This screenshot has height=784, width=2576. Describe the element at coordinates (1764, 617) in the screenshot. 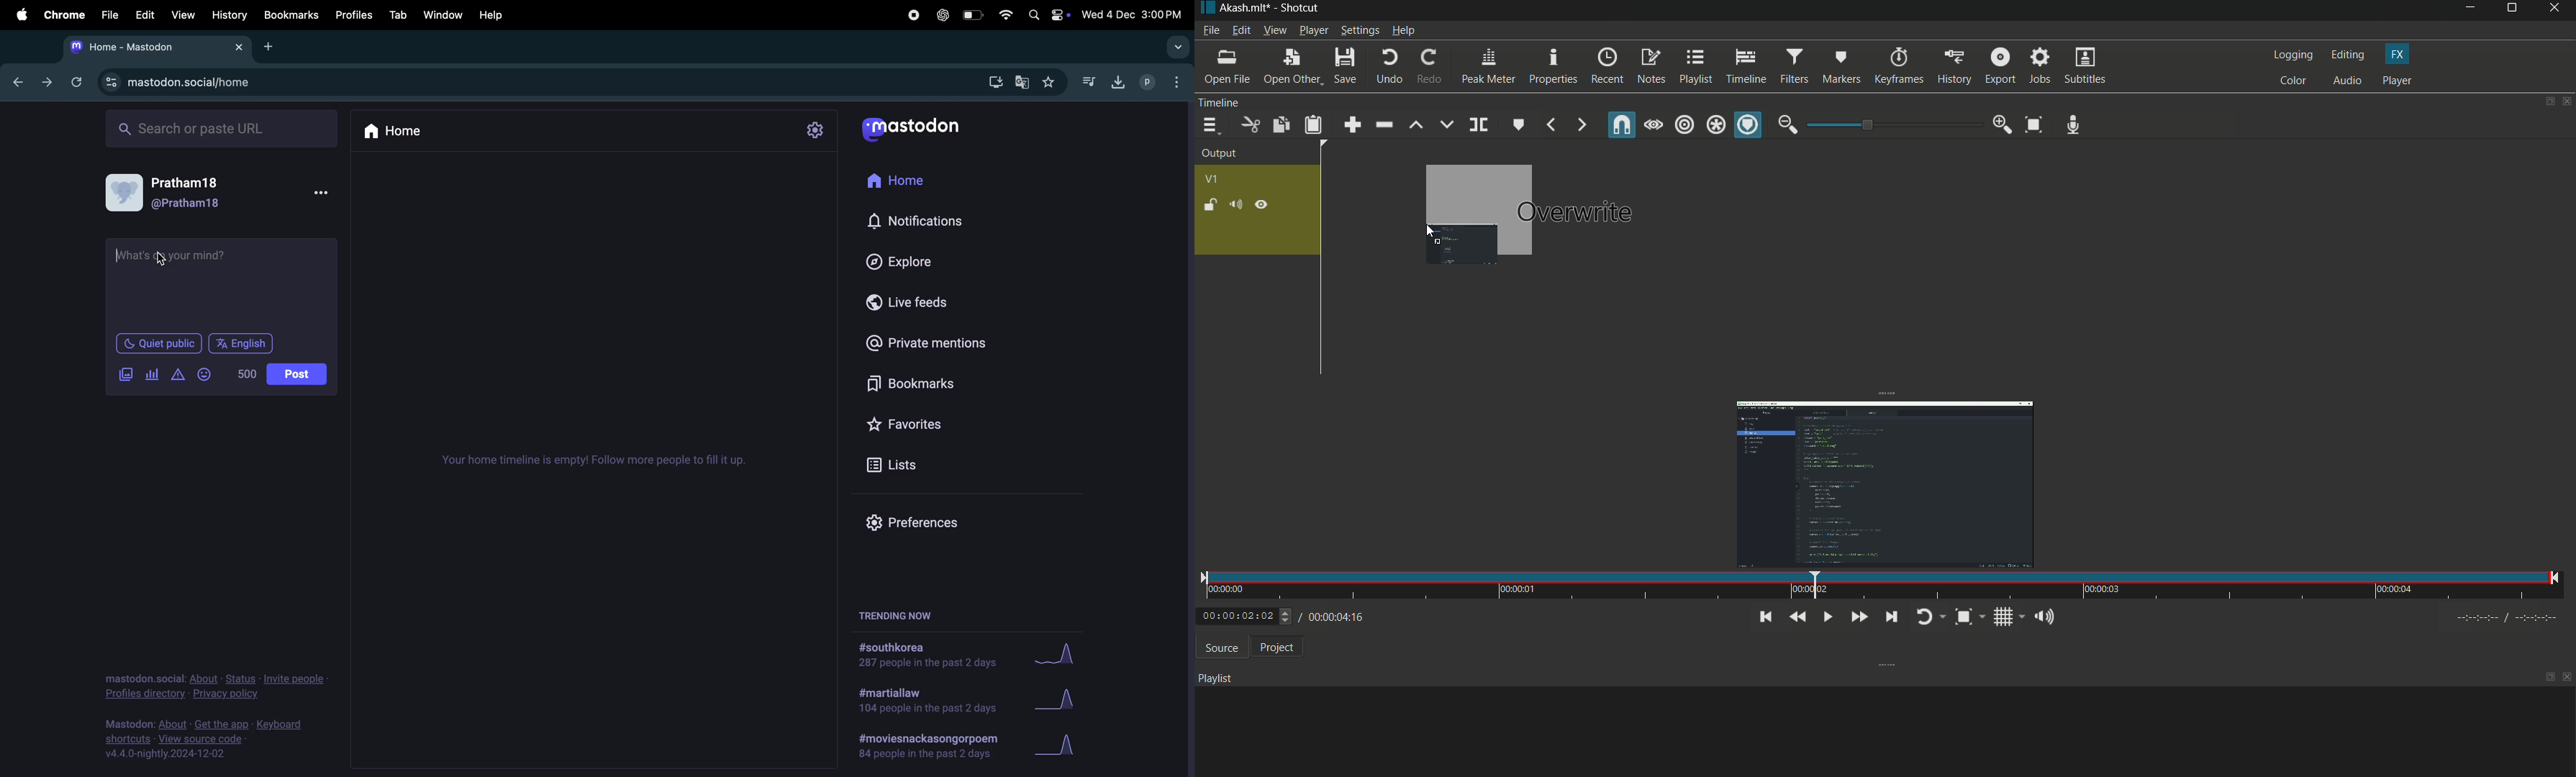

I see `skip to the previous point` at that location.